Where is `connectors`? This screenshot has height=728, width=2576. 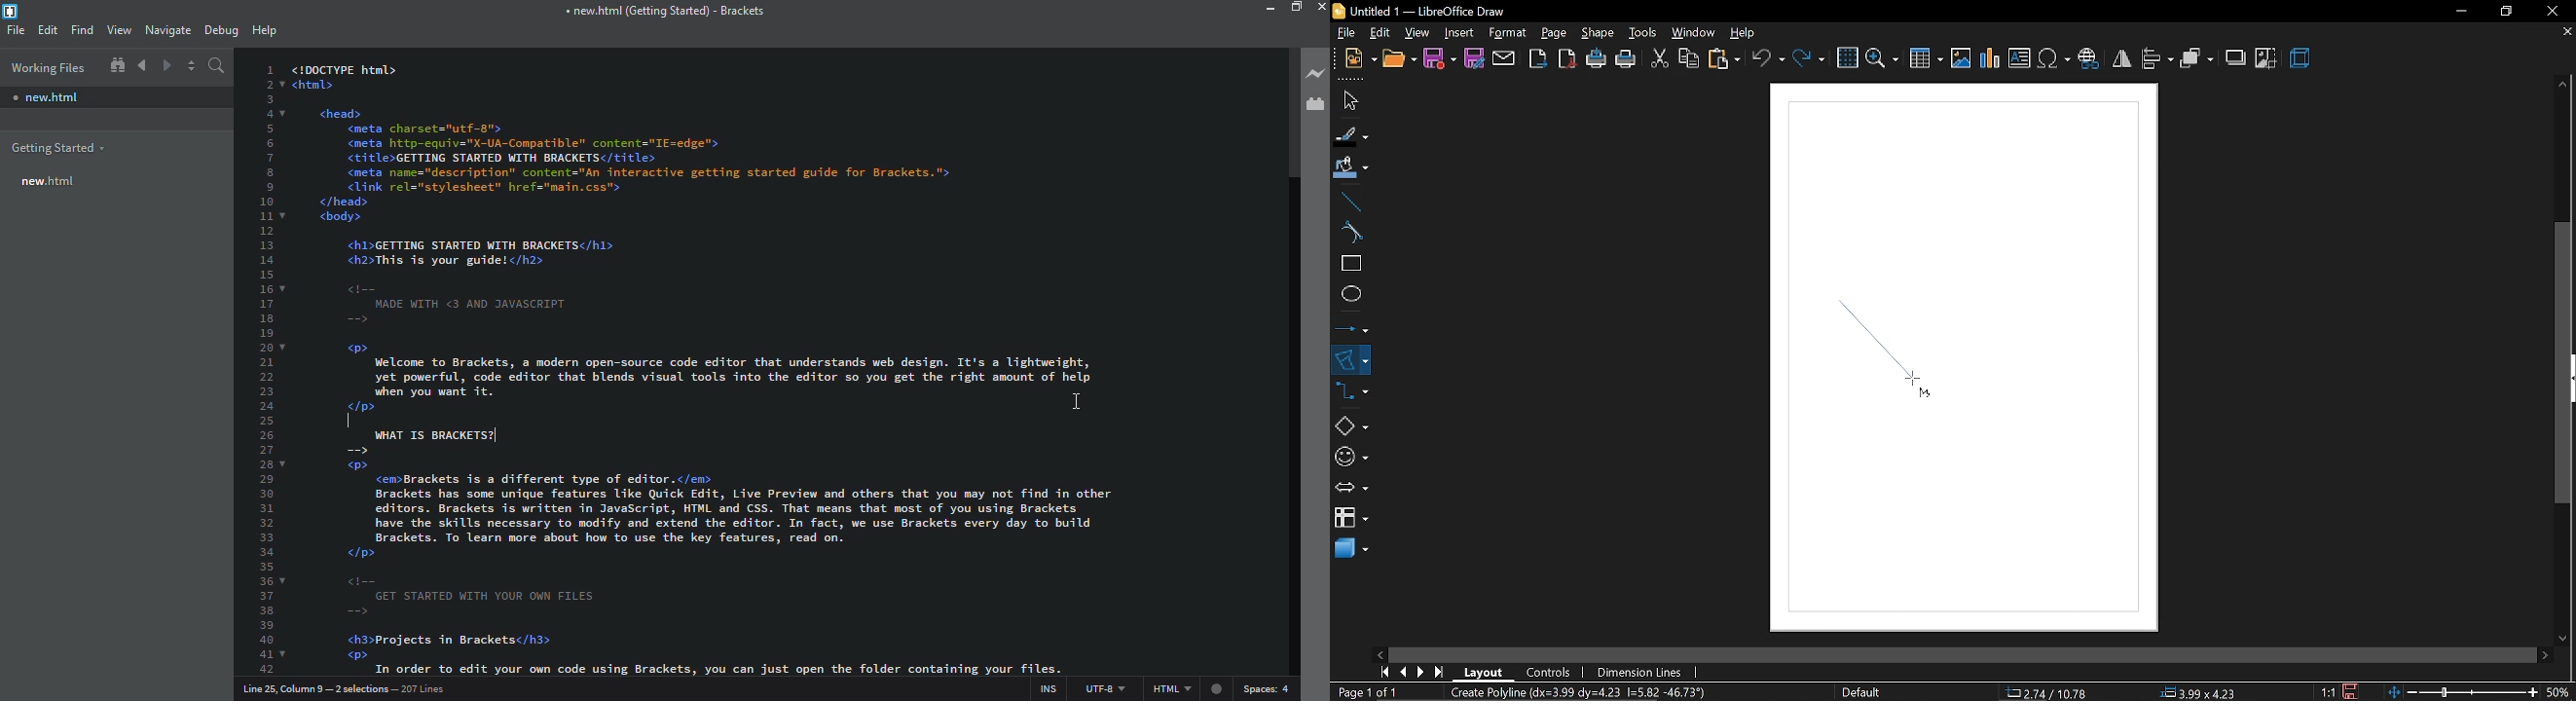 connectors is located at coordinates (1352, 396).